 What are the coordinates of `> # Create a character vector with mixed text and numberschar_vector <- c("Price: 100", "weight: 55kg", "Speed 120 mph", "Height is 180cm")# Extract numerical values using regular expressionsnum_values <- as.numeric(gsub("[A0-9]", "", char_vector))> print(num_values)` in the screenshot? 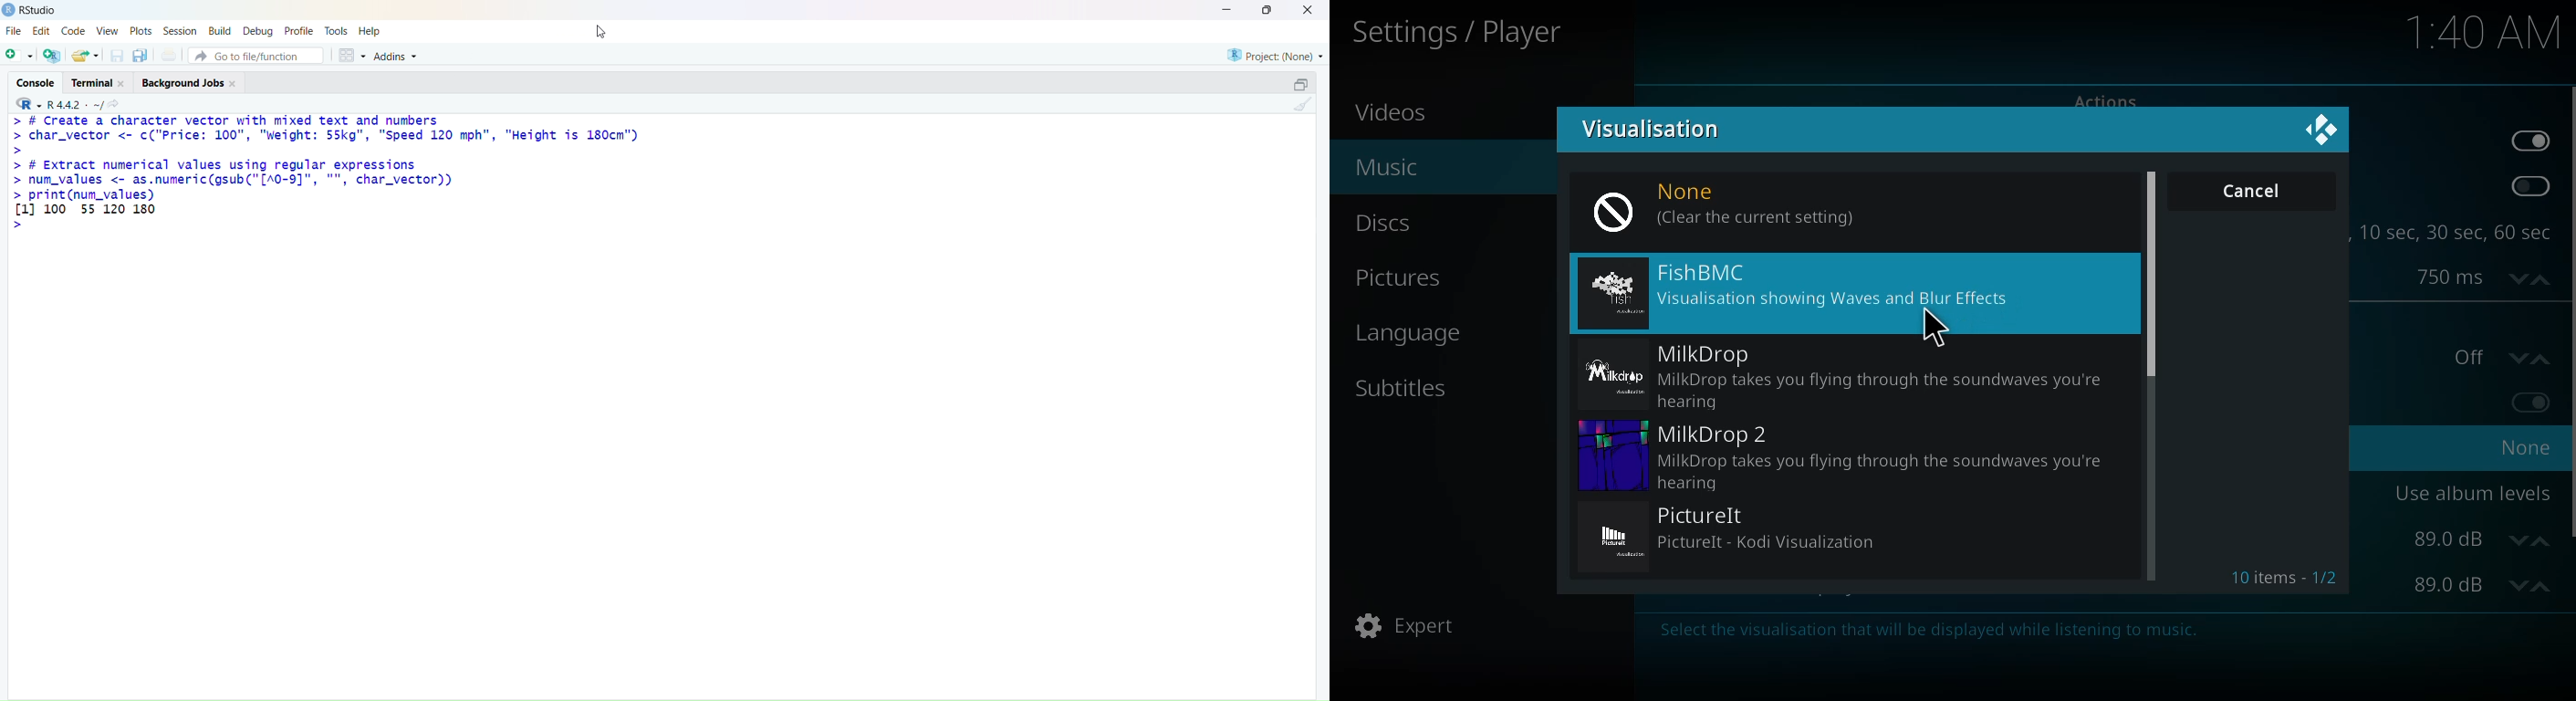 It's located at (328, 158).